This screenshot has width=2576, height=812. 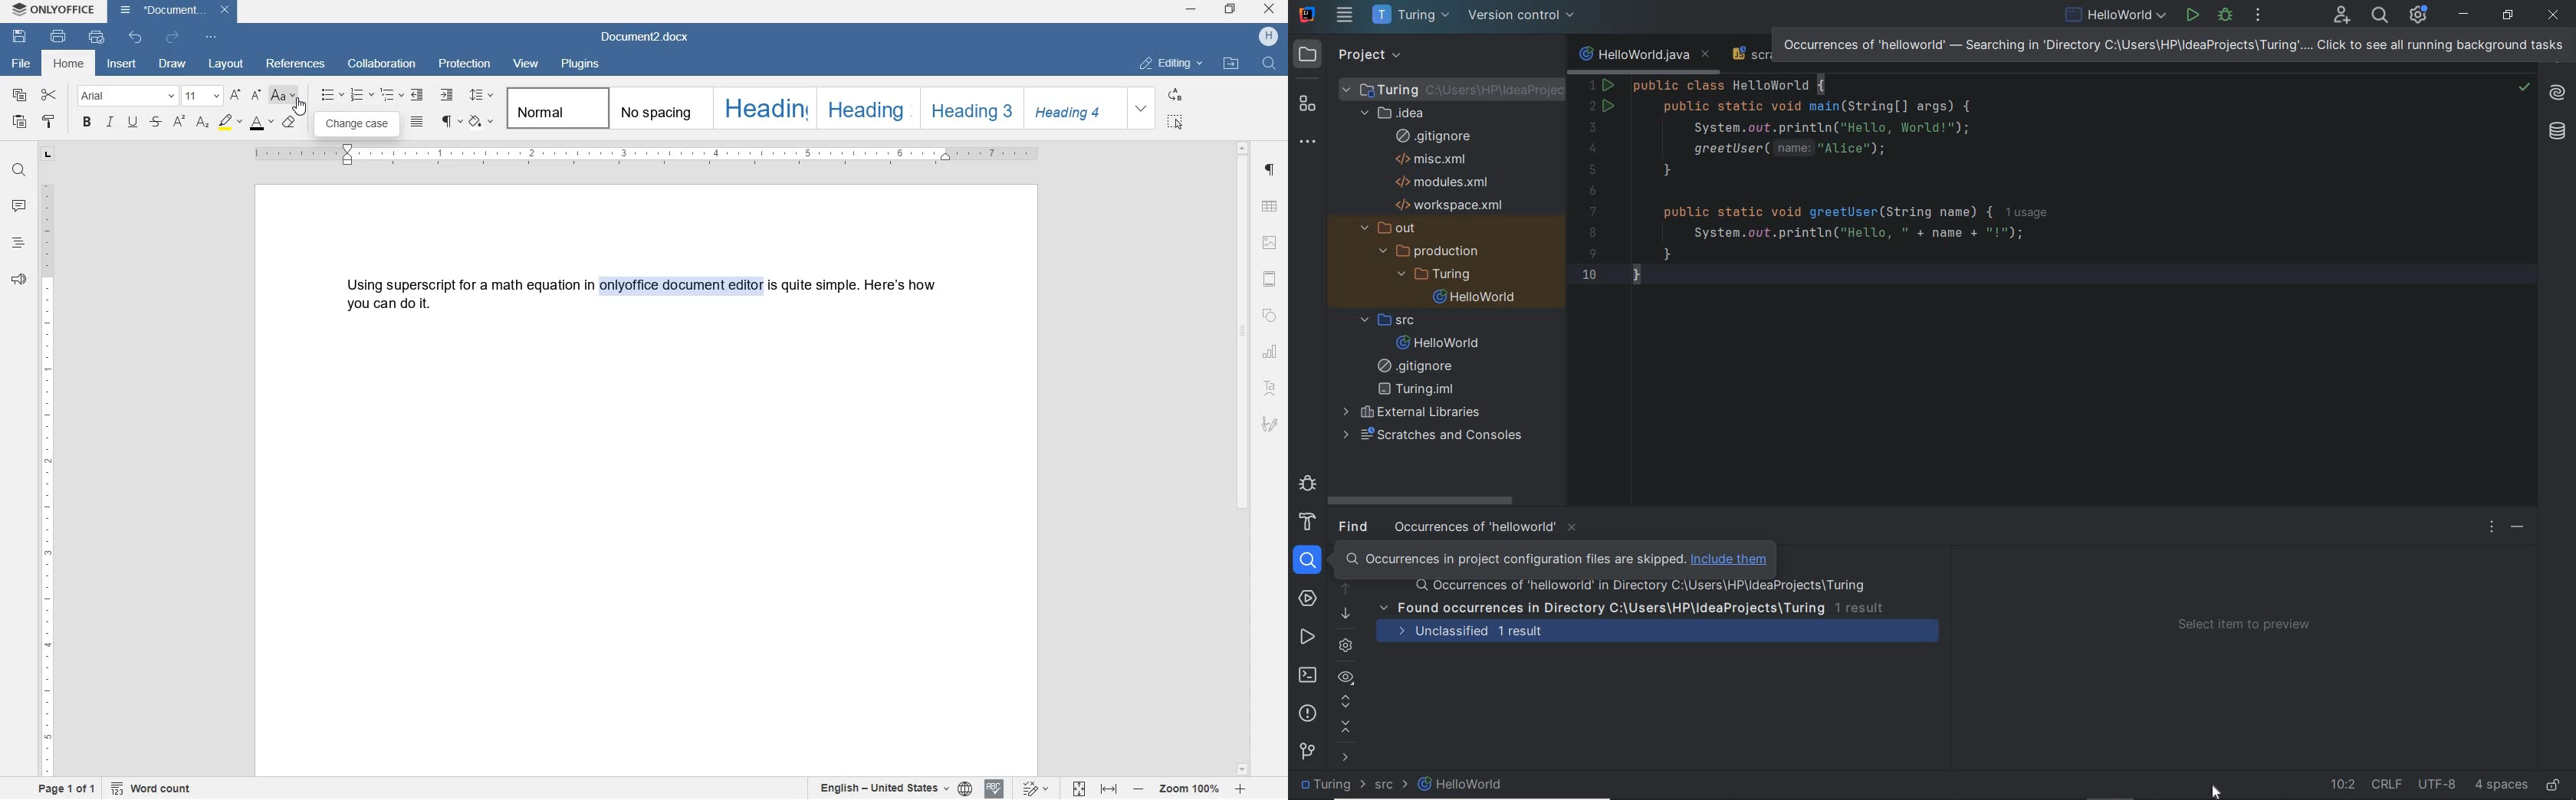 I want to click on cut, so click(x=50, y=94).